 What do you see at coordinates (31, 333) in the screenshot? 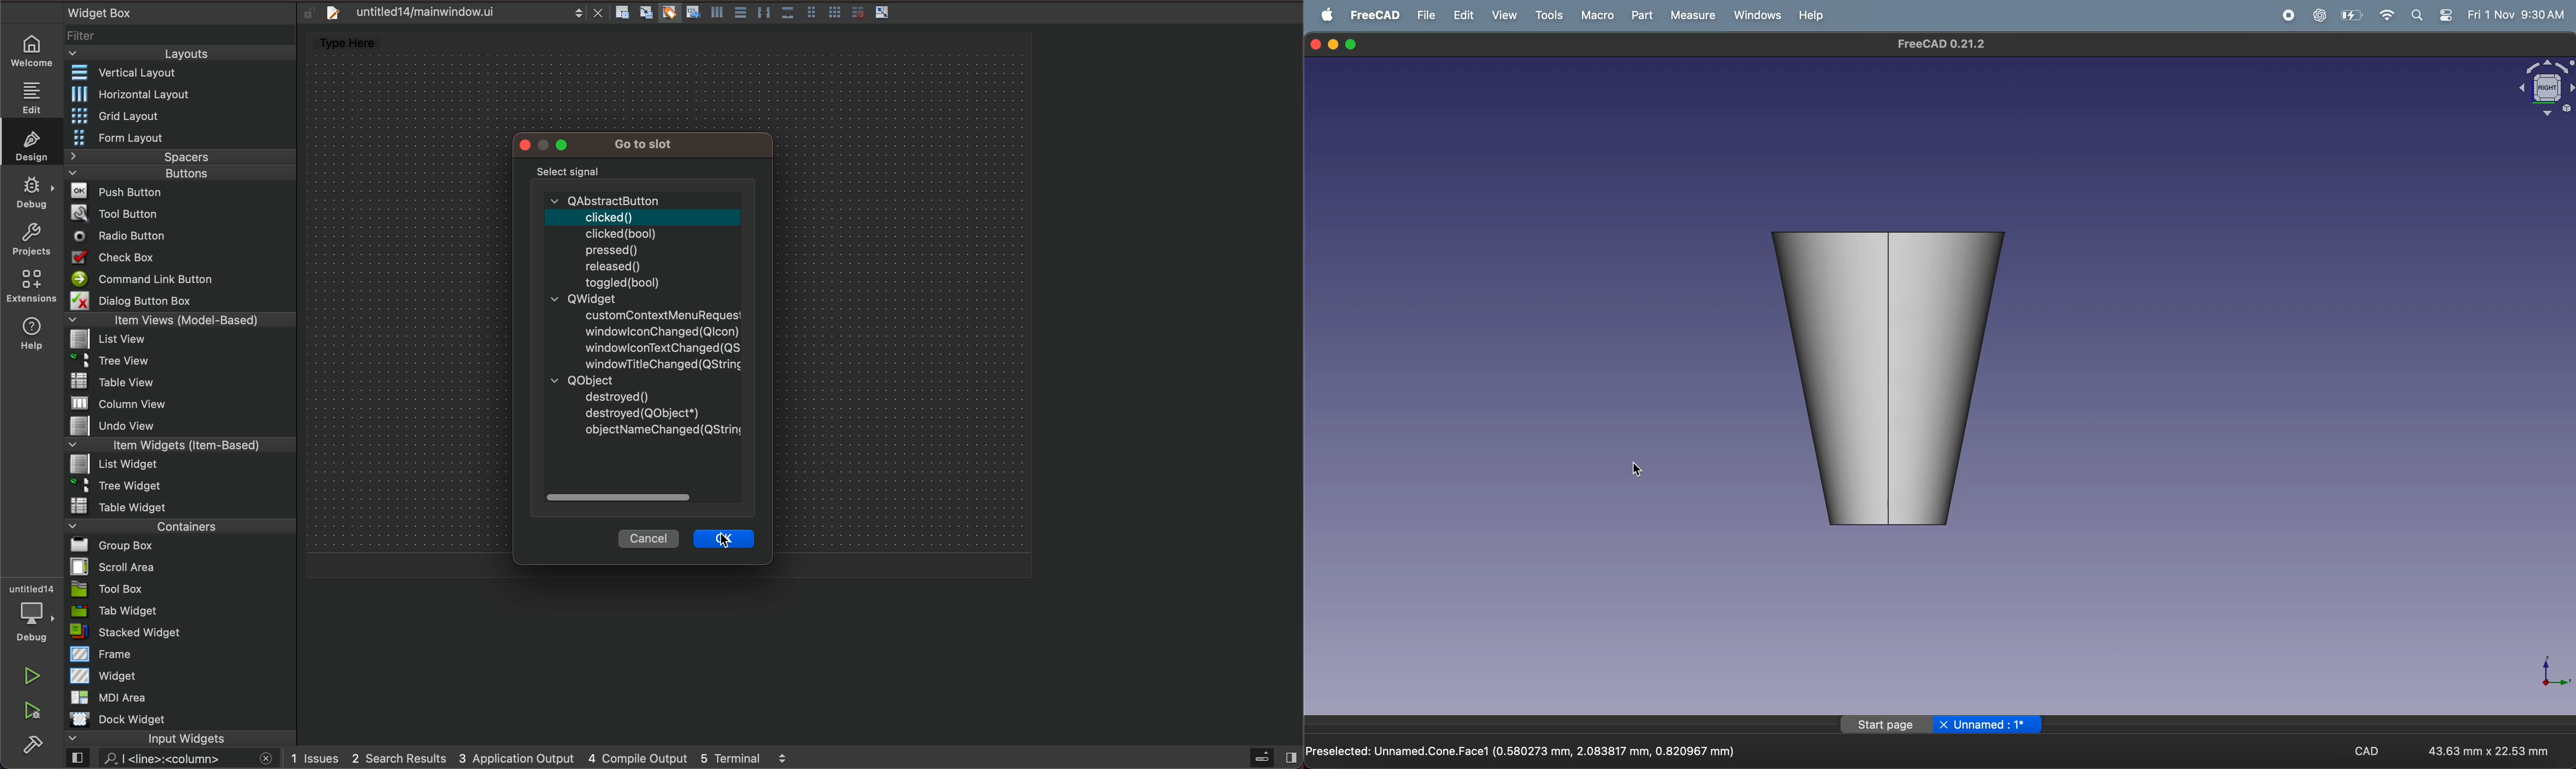
I see `help` at bounding box center [31, 333].